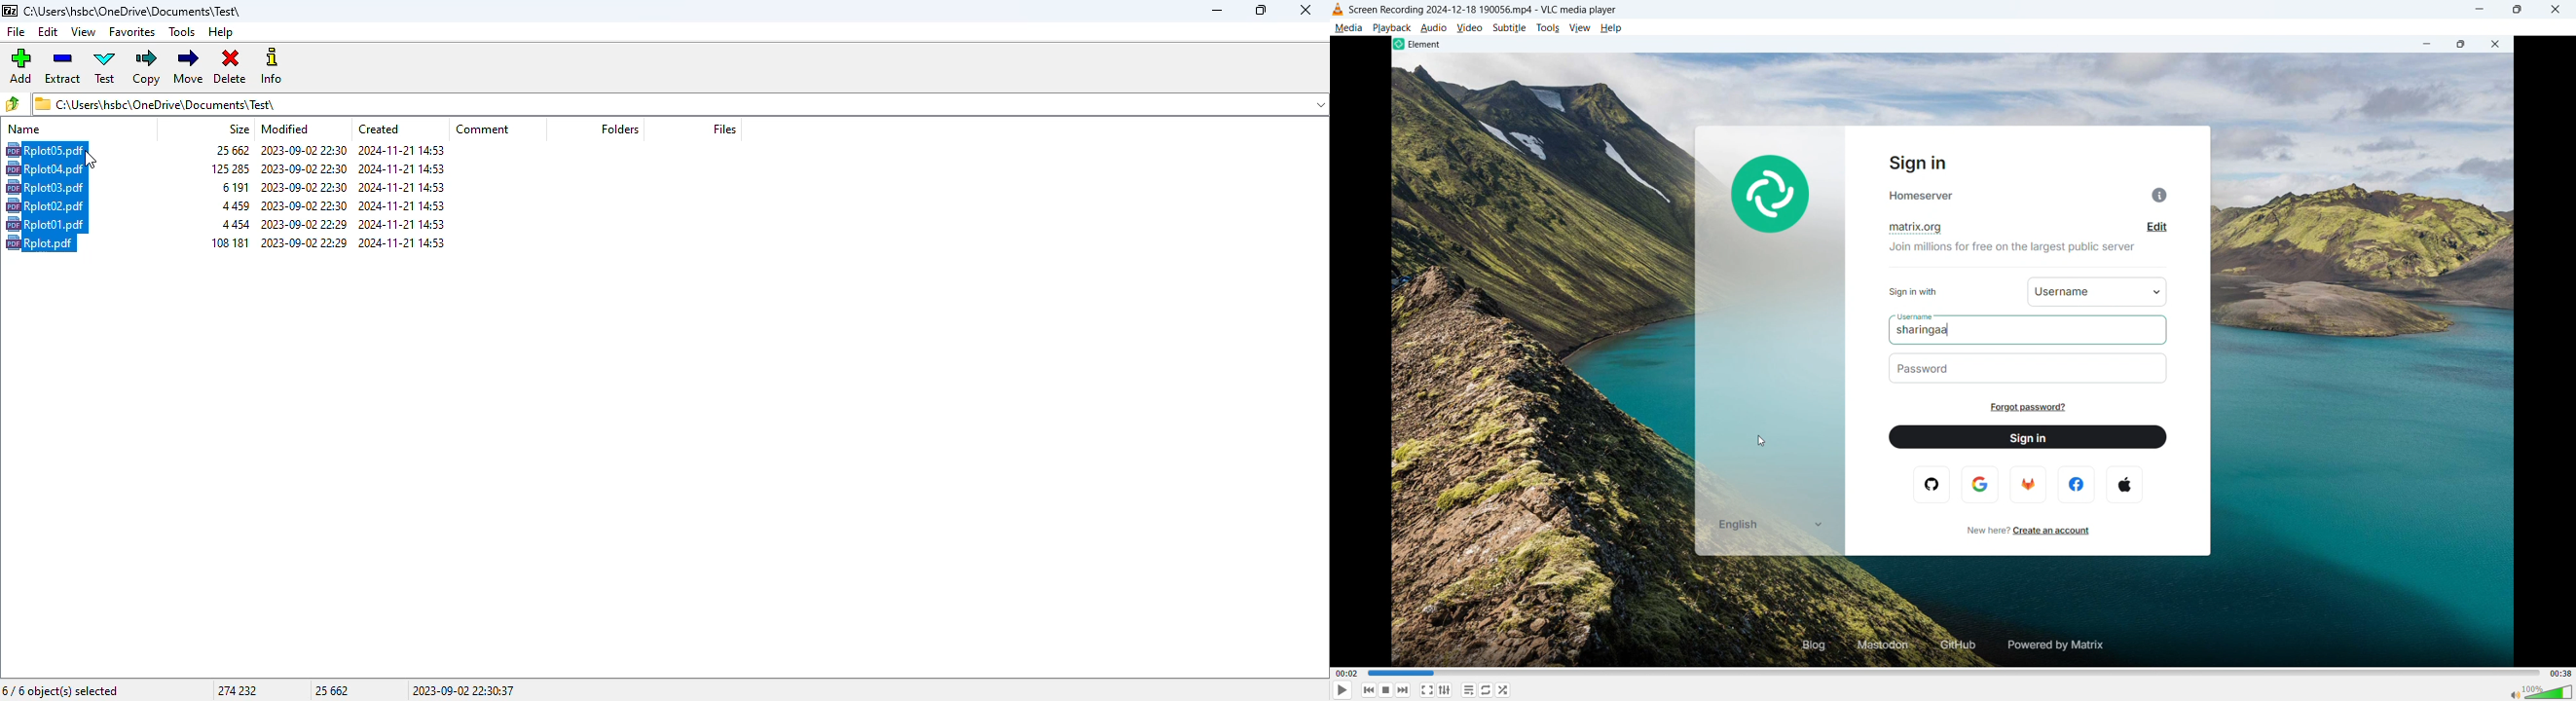 The height and width of the screenshot is (728, 2576). I want to click on copy, so click(147, 67).